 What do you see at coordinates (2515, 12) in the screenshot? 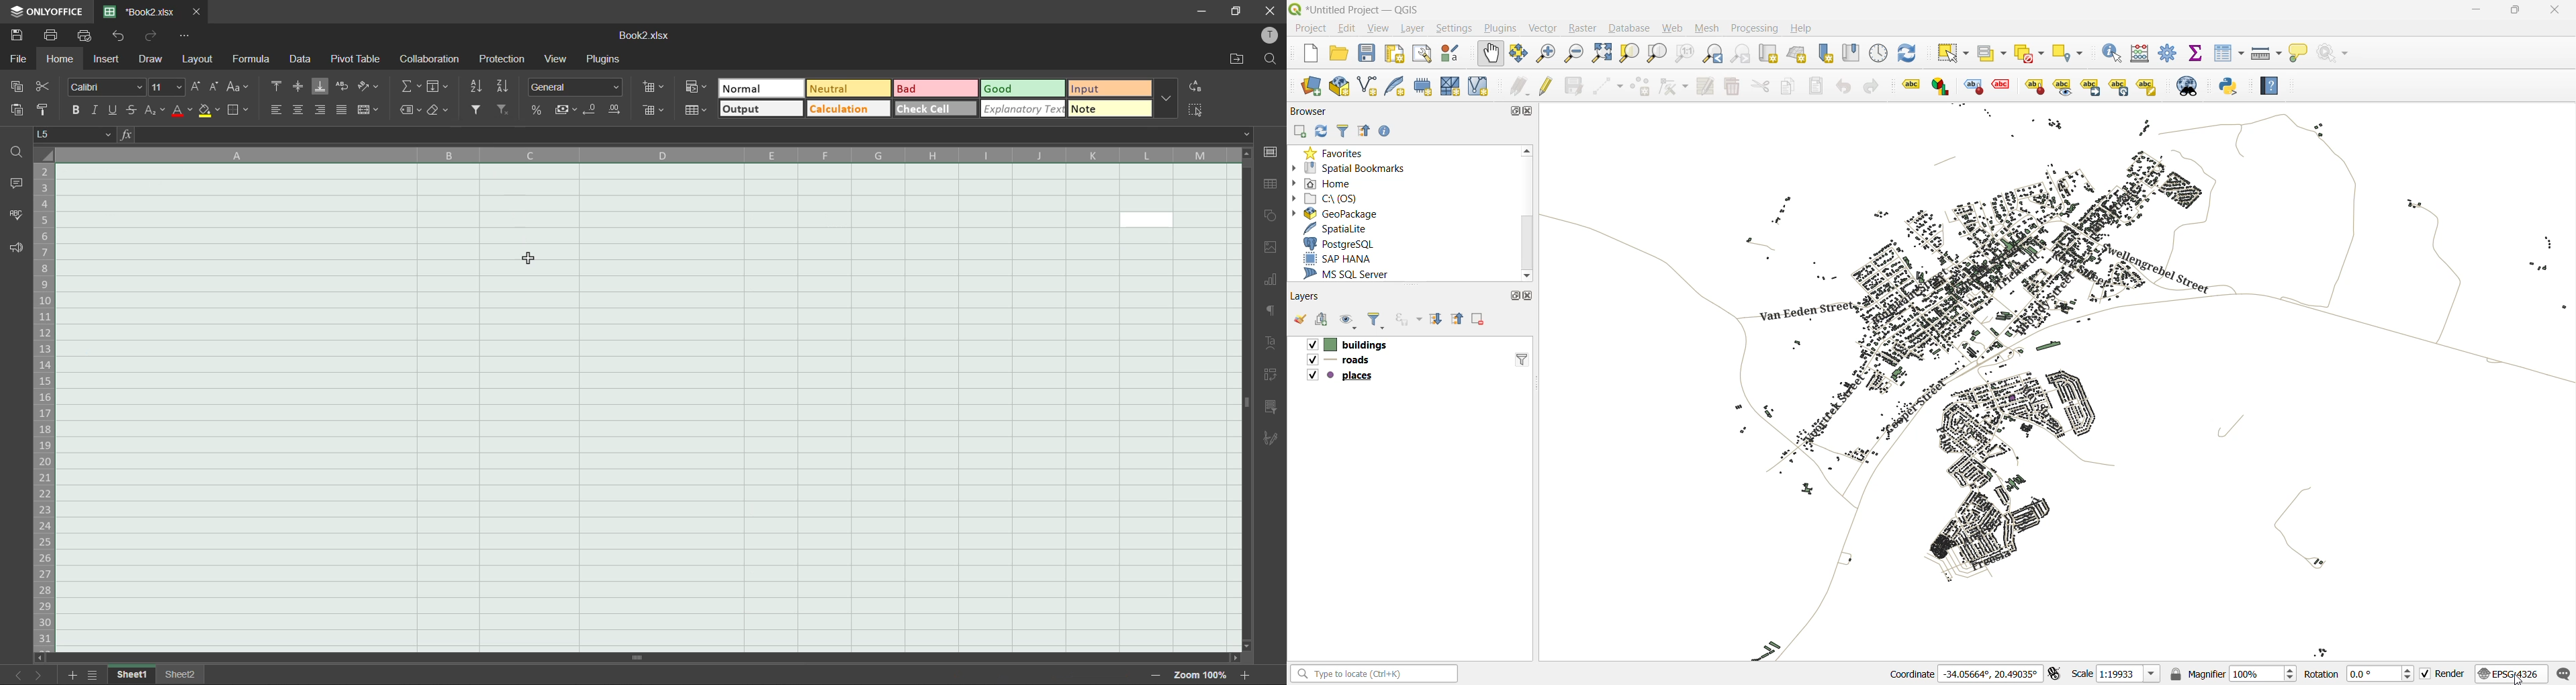
I see `minimize/maximize` at bounding box center [2515, 12].